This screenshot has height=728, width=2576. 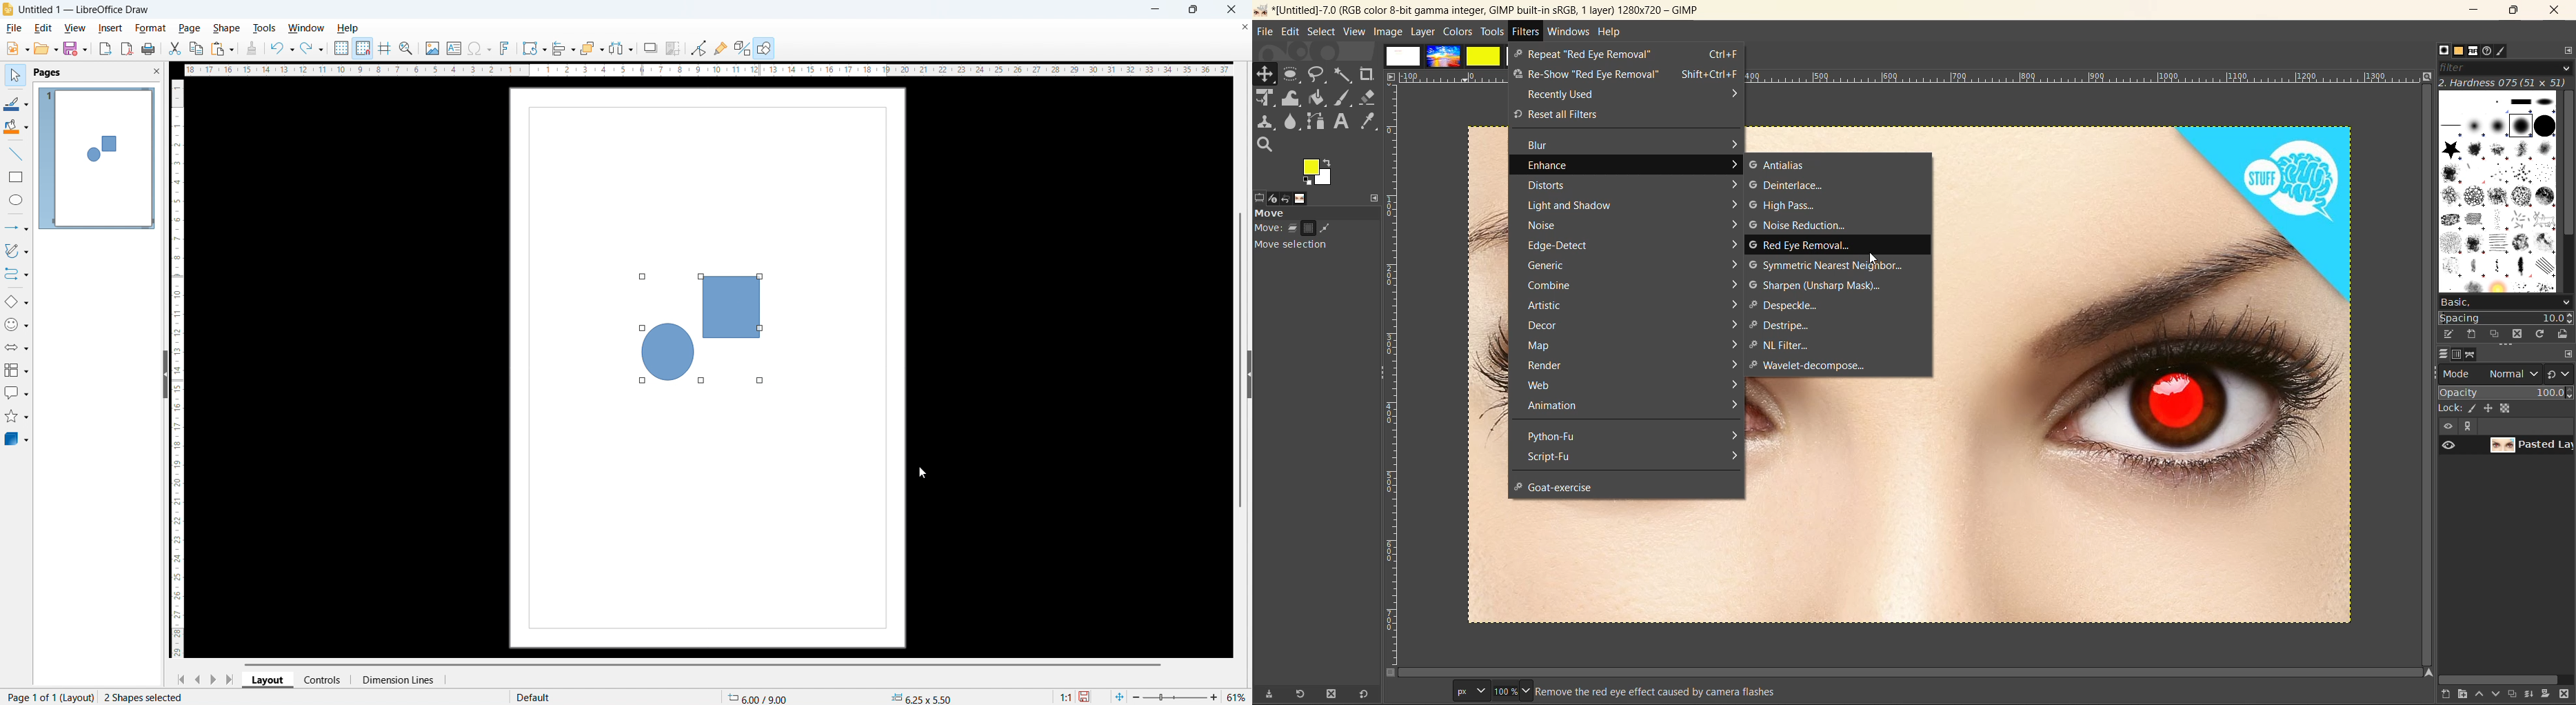 What do you see at coordinates (1263, 145) in the screenshot?
I see `search` at bounding box center [1263, 145].